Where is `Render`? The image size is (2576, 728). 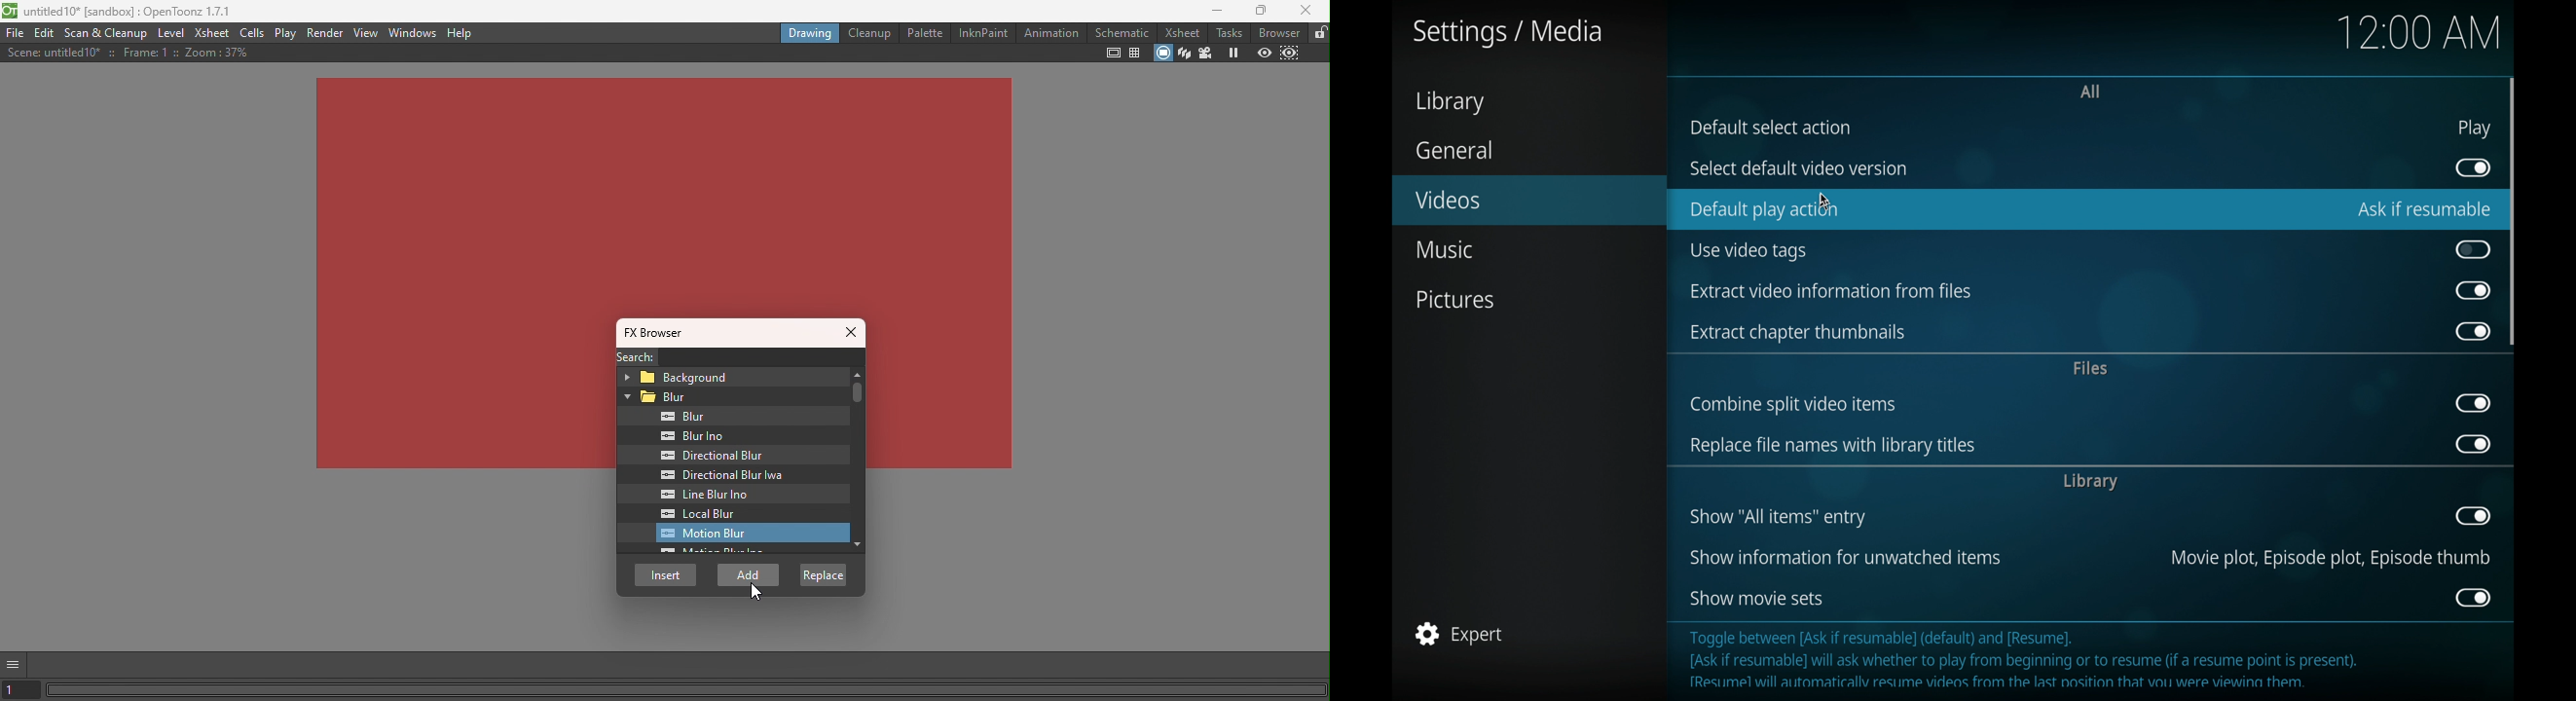
Render is located at coordinates (327, 31).